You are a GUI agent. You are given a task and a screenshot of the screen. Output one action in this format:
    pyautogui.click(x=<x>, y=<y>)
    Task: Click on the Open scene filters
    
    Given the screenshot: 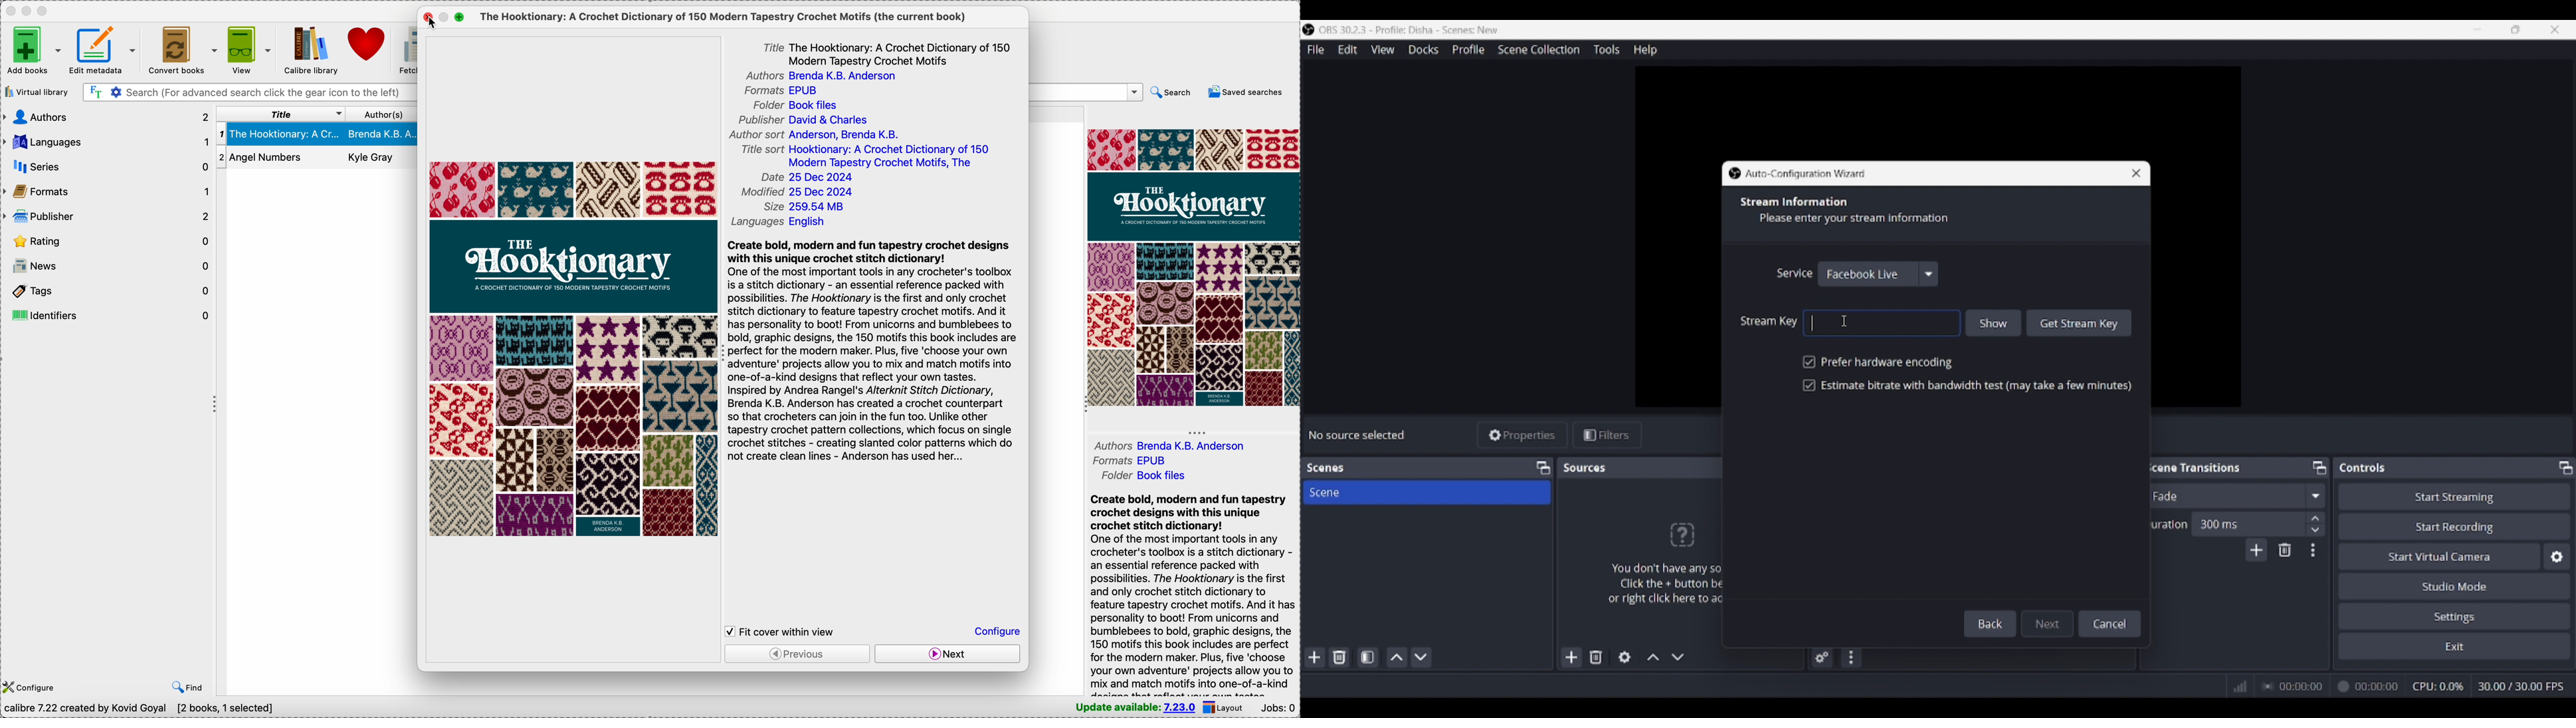 What is the action you would take?
    pyautogui.click(x=1367, y=657)
    